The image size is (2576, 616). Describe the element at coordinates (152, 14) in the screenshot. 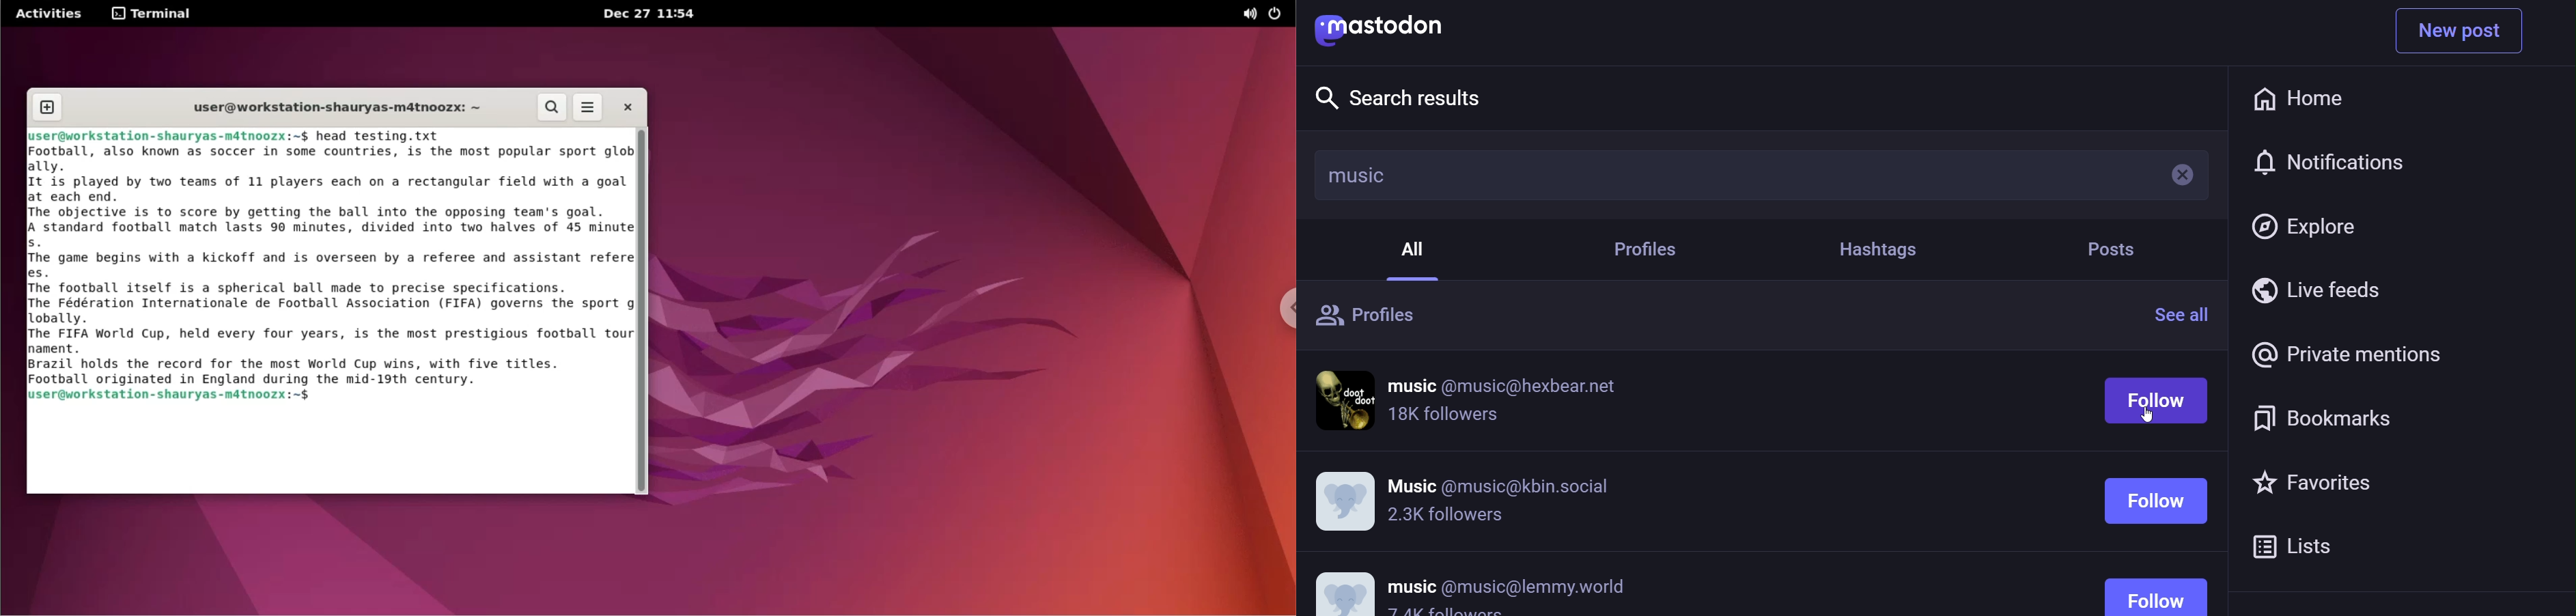

I see `terminal options` at that location.